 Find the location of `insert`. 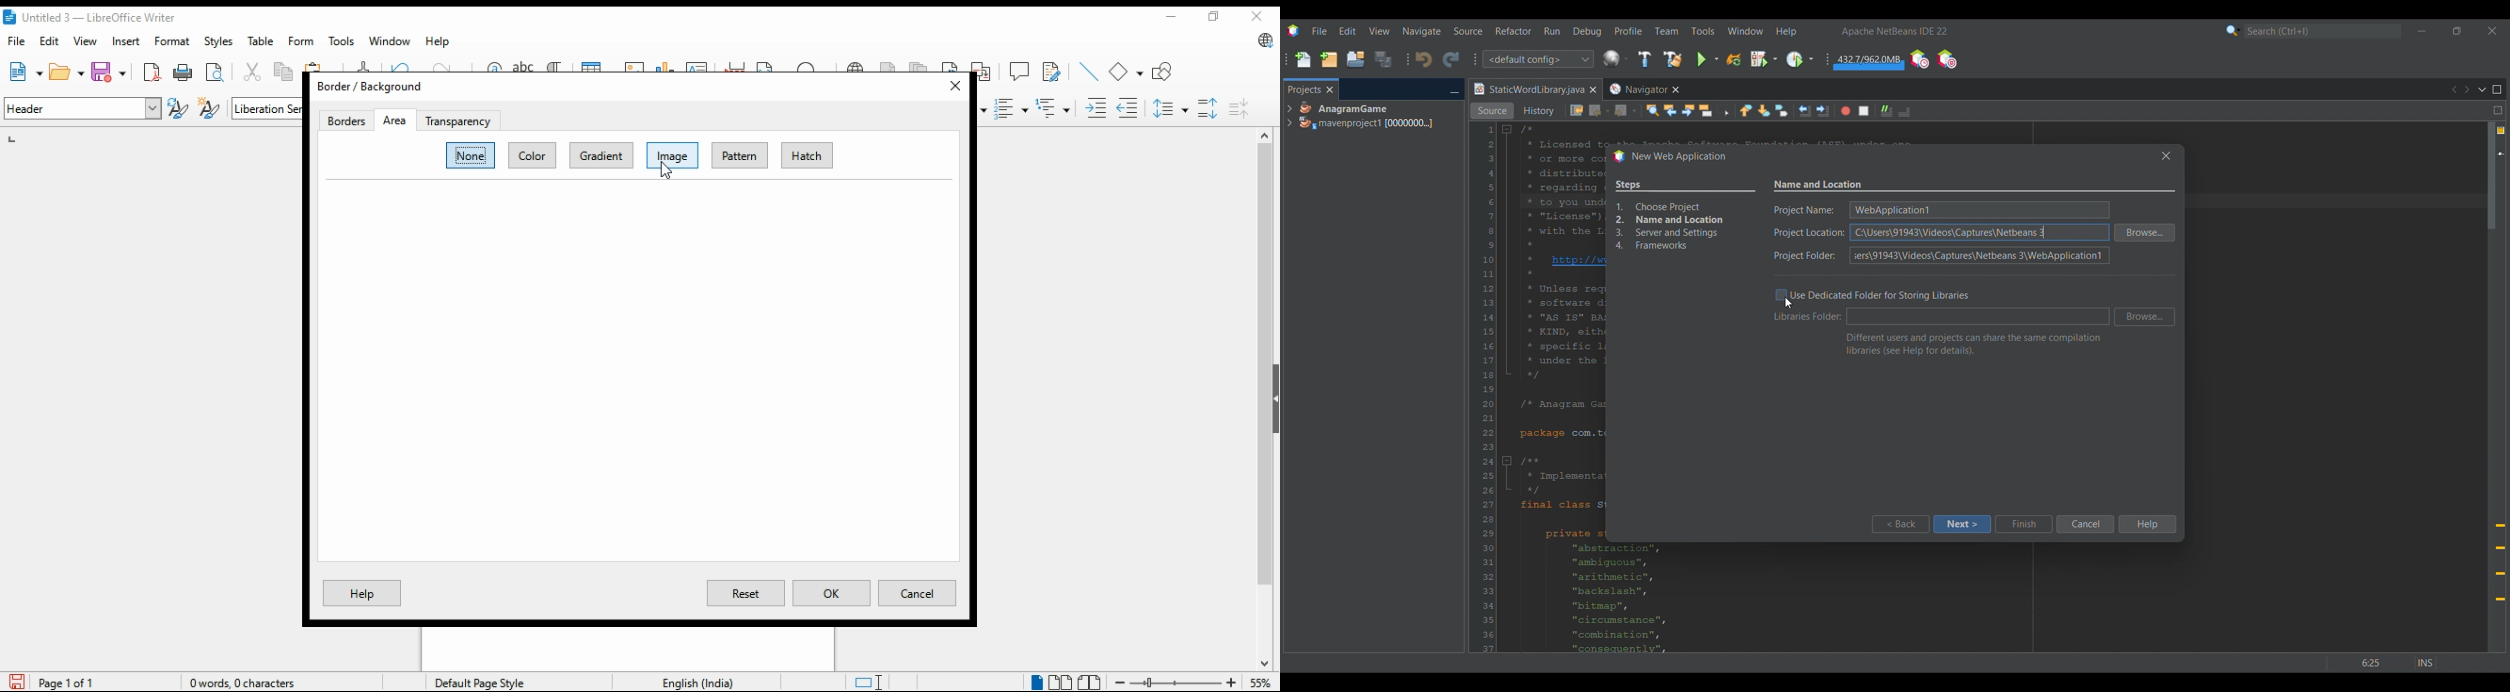

insert is located at coordinates (125, 41).